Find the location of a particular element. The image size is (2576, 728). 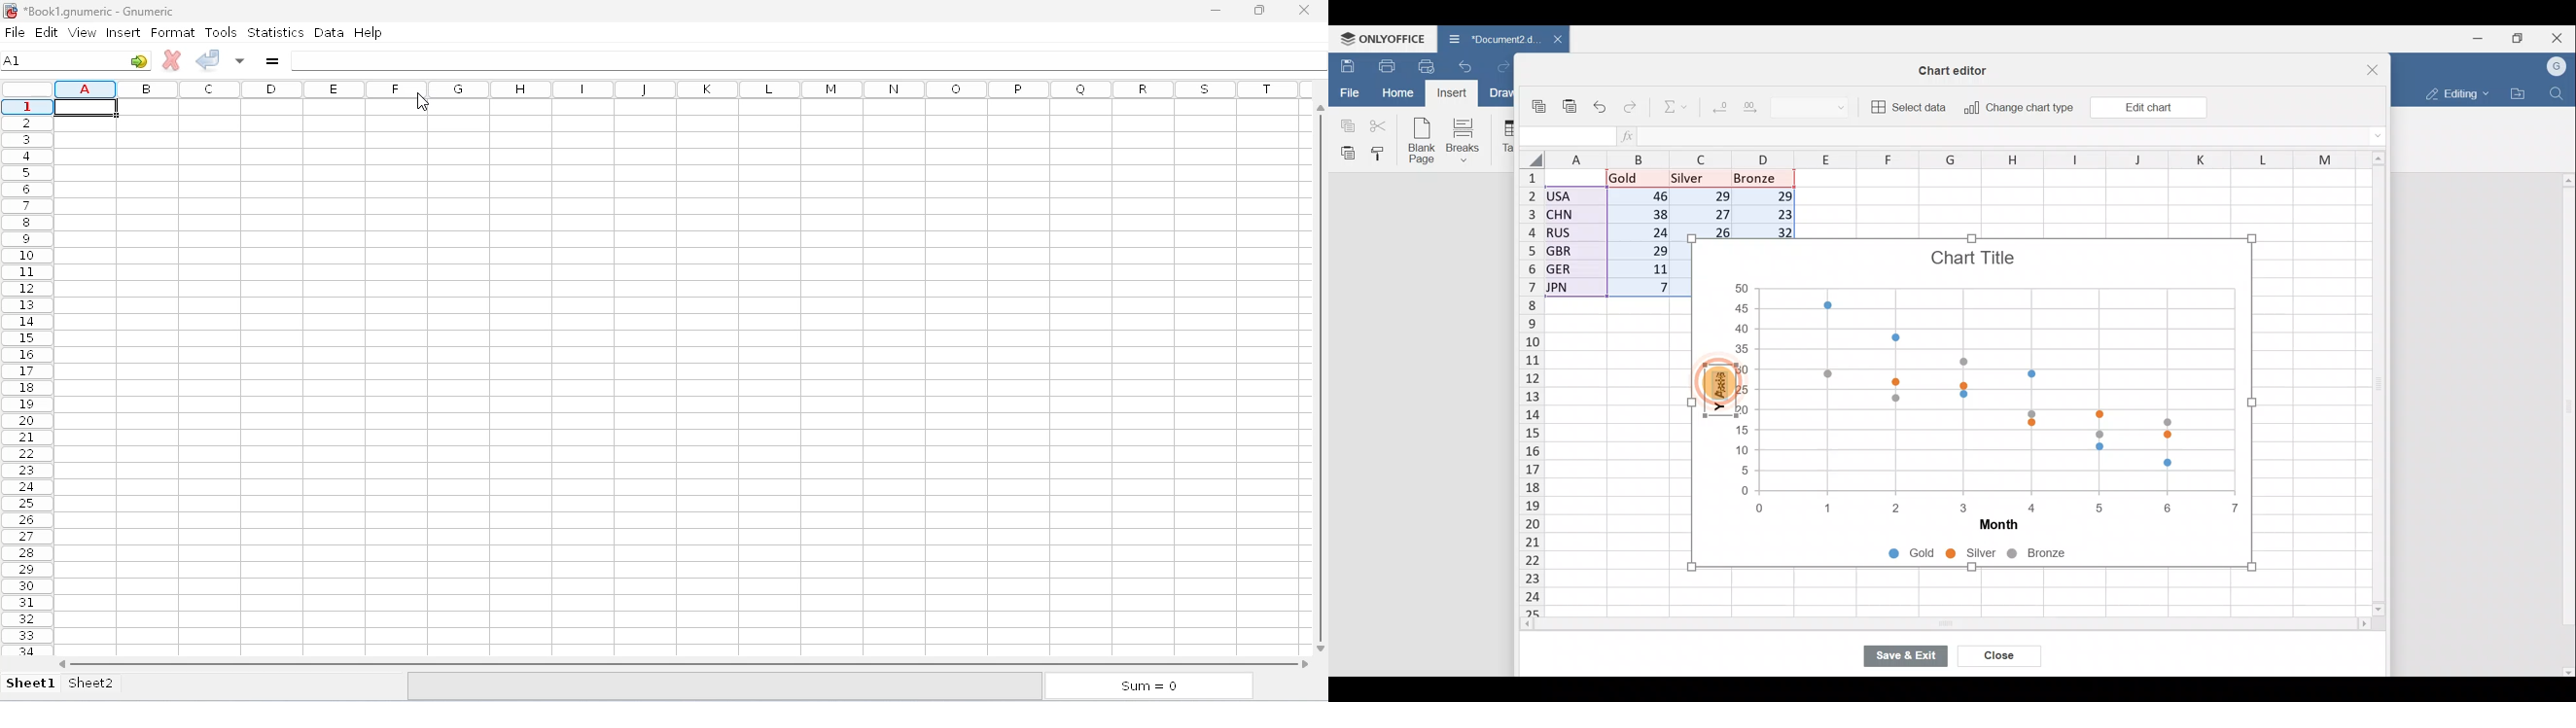

Scroll bar is located at coordinates (2566, 424).